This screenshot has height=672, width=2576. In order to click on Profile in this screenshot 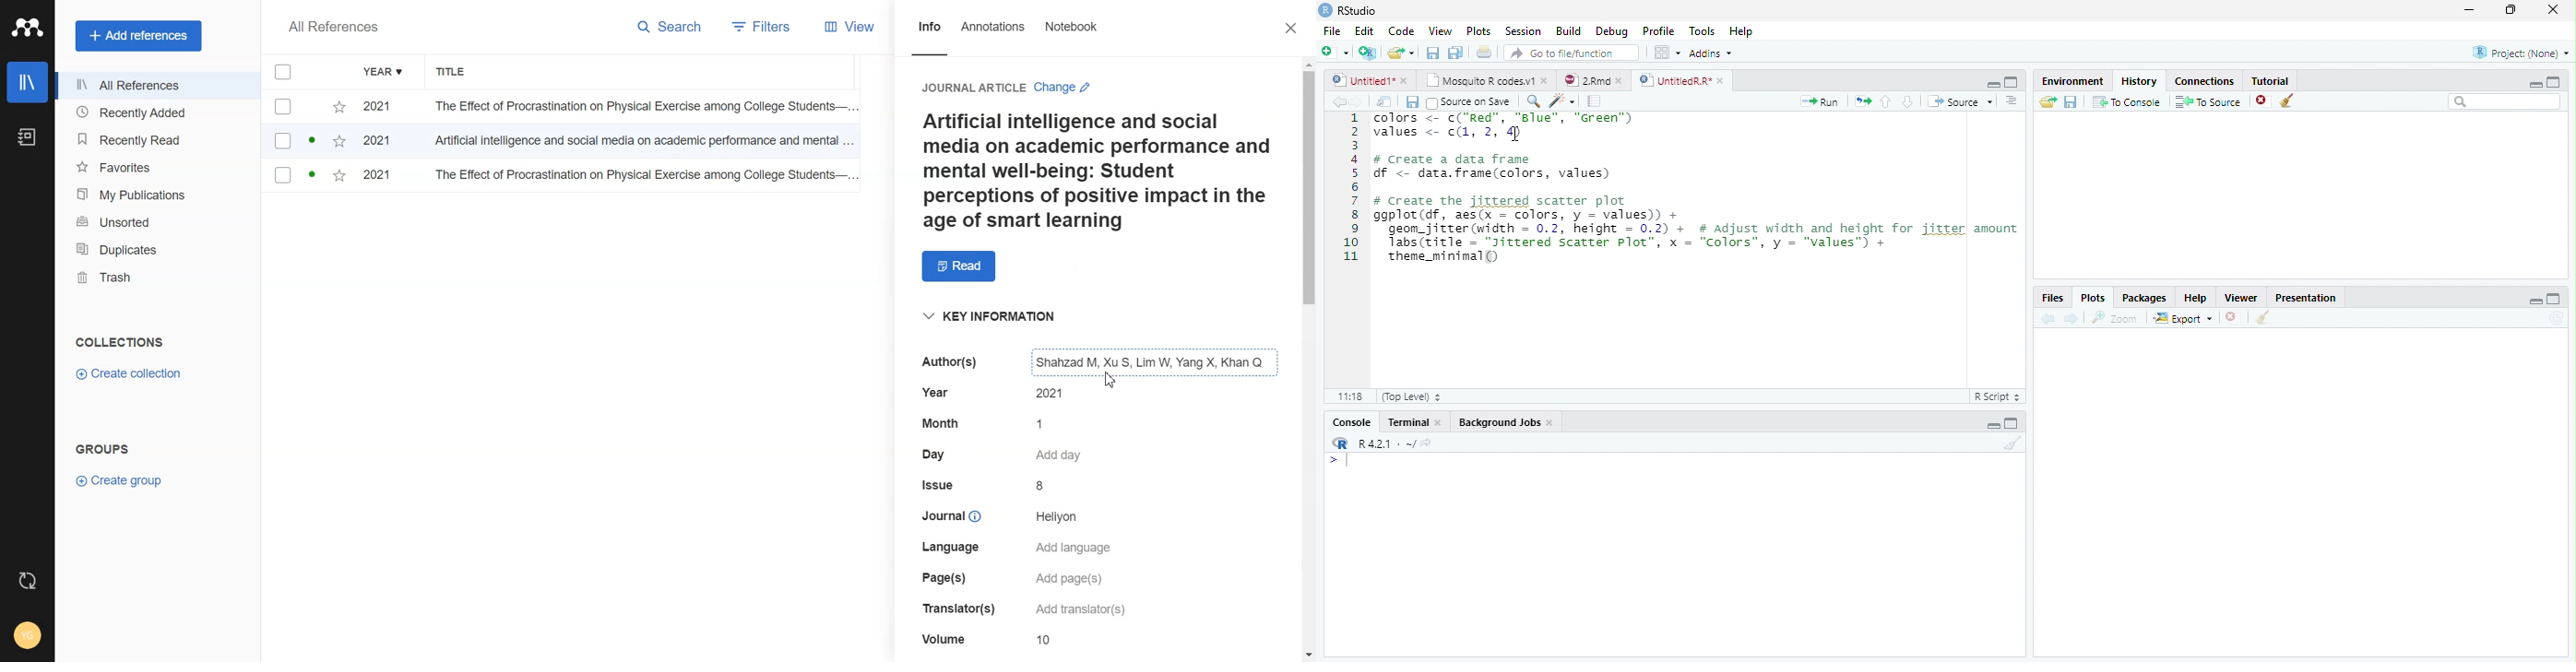, I will do `click(1659, 30)`.